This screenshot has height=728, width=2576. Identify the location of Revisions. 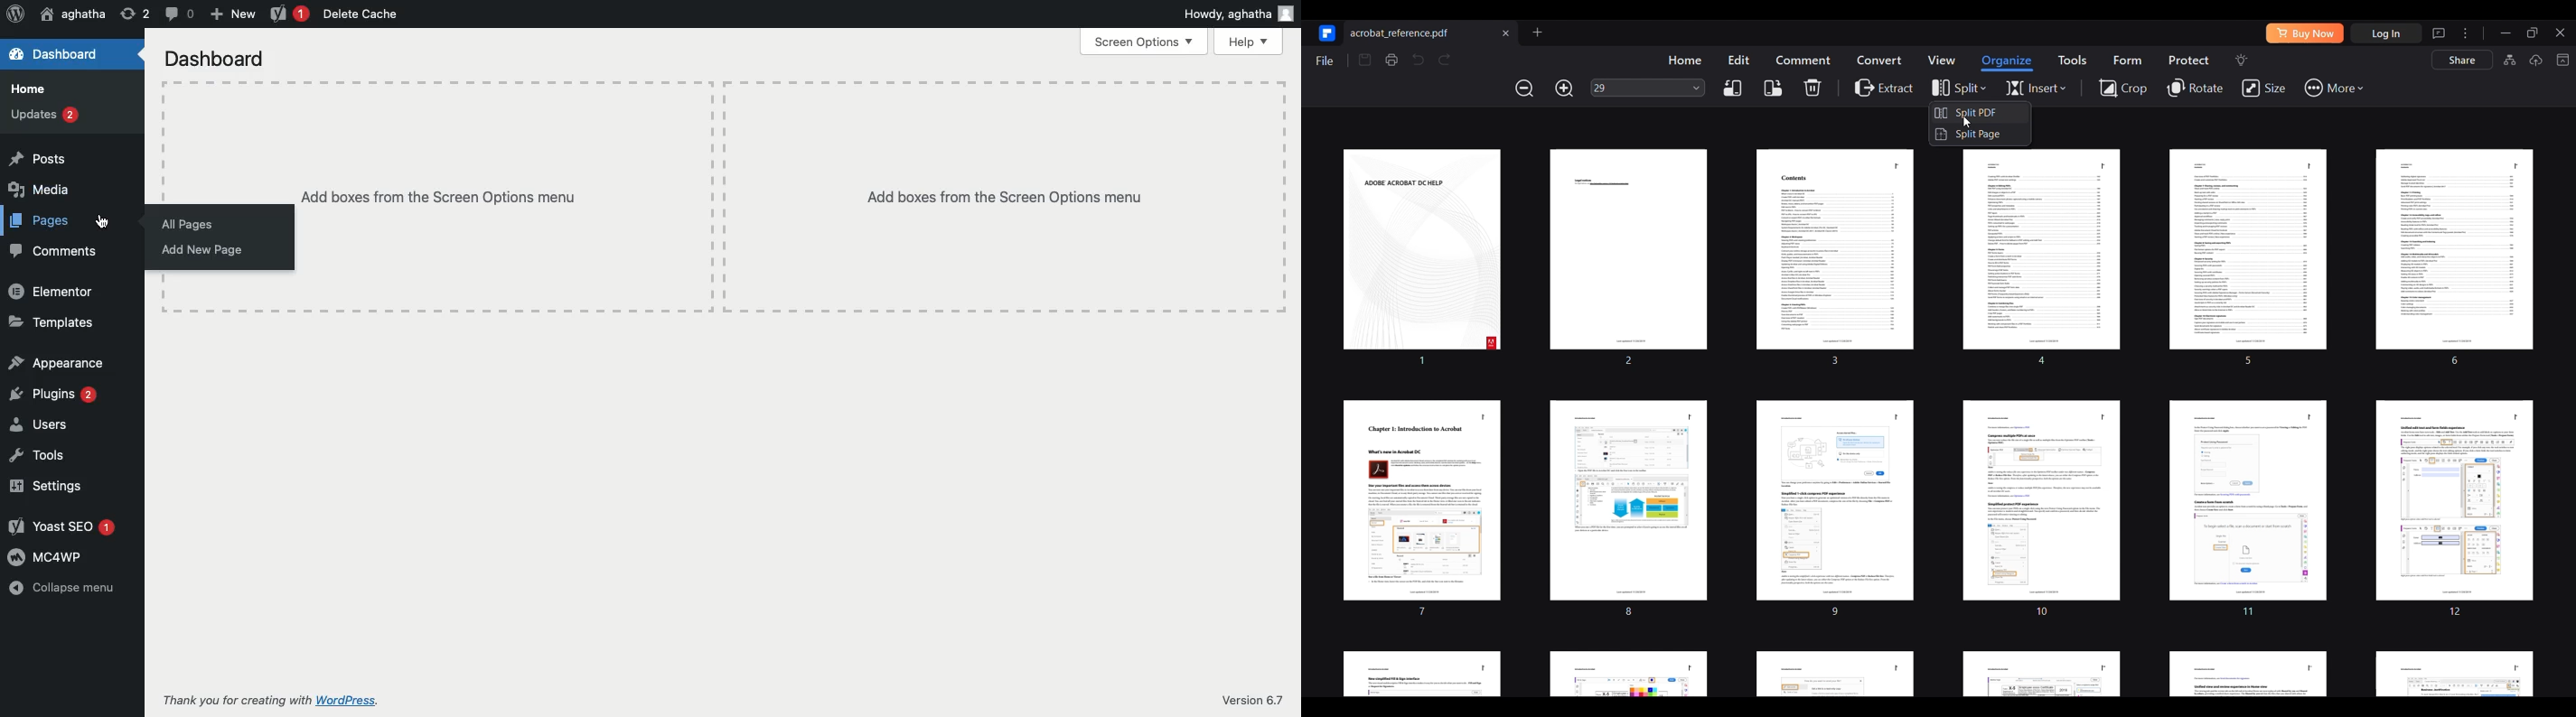
(135, 14).